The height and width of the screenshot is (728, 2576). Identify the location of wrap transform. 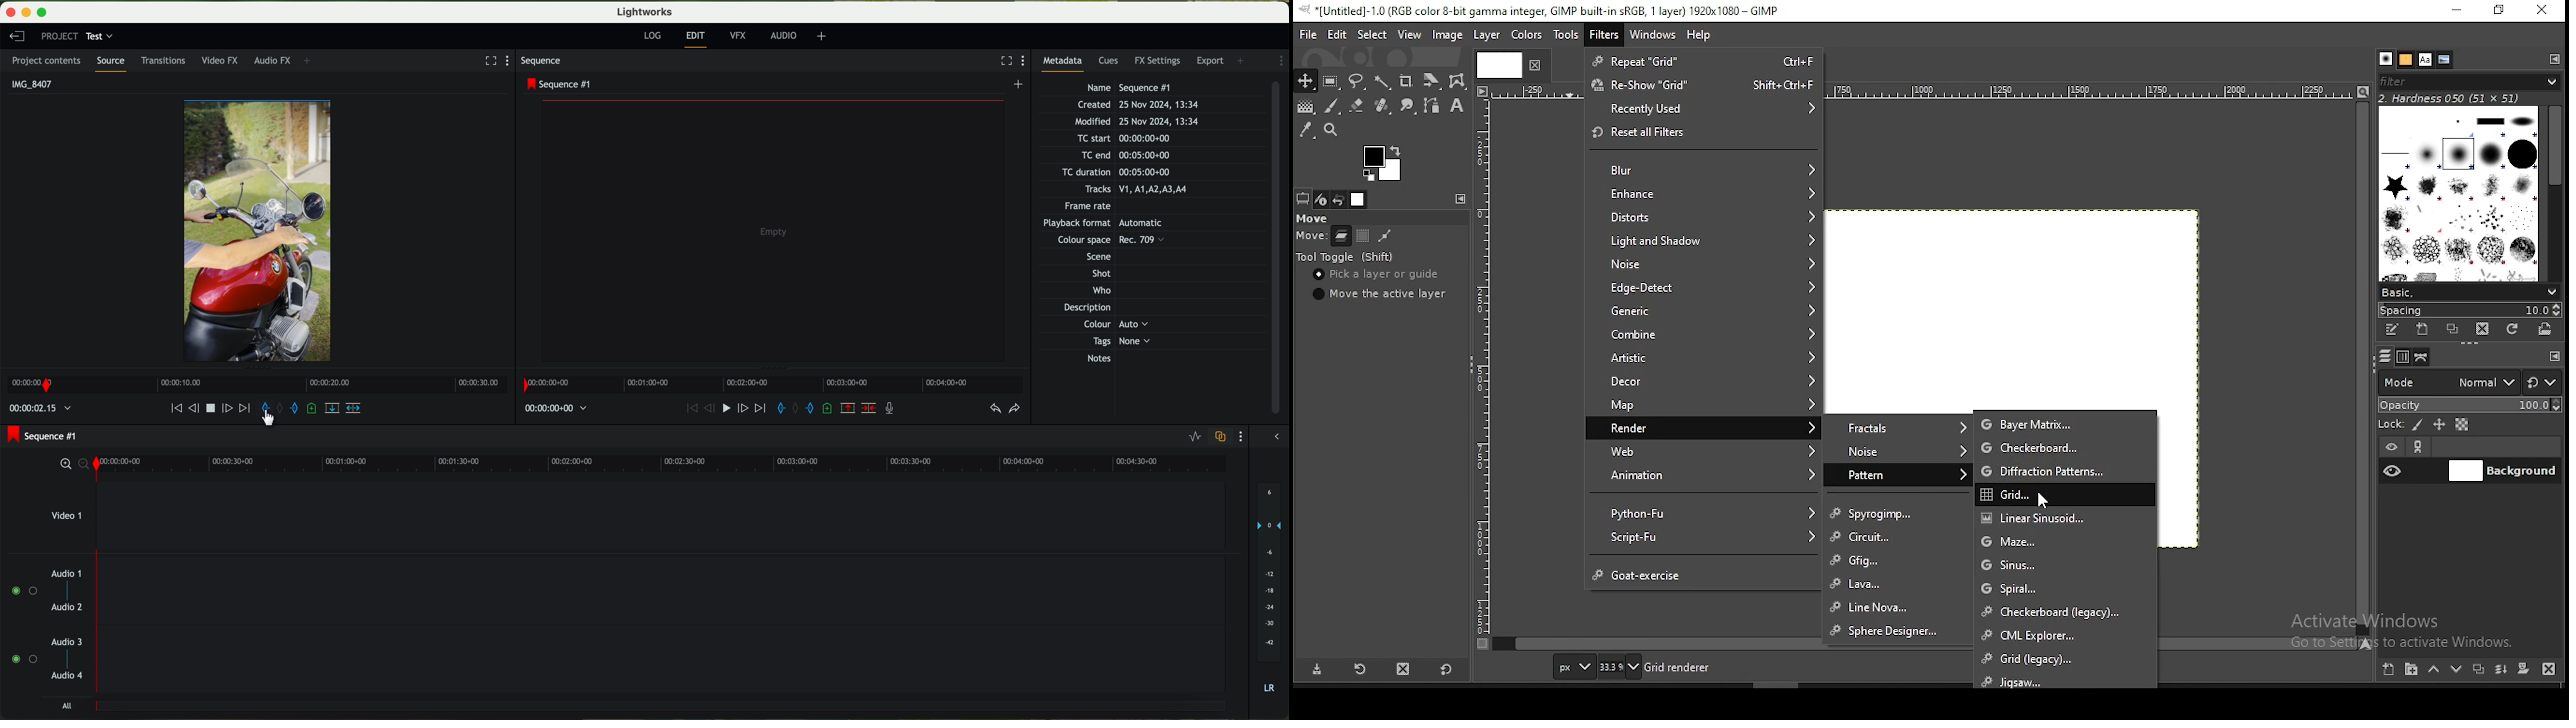
(1457, 80).